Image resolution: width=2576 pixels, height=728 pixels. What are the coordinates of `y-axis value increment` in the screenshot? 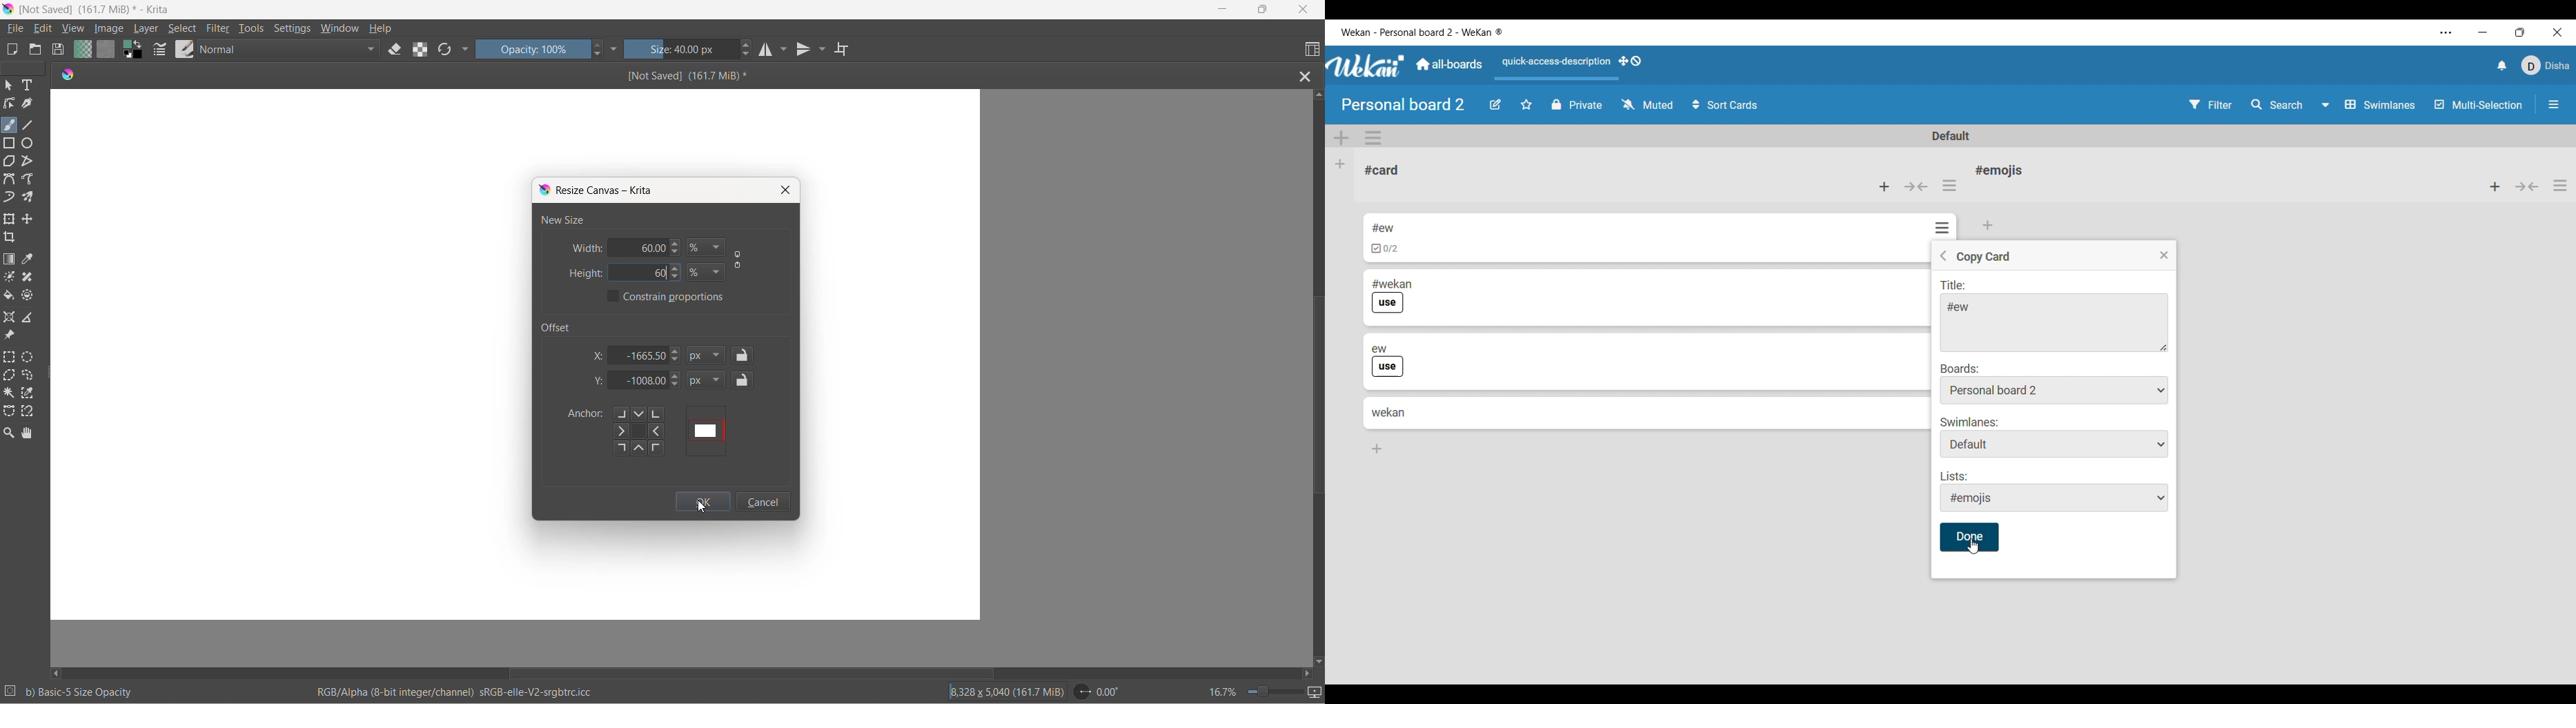 It's located at (678, 377).